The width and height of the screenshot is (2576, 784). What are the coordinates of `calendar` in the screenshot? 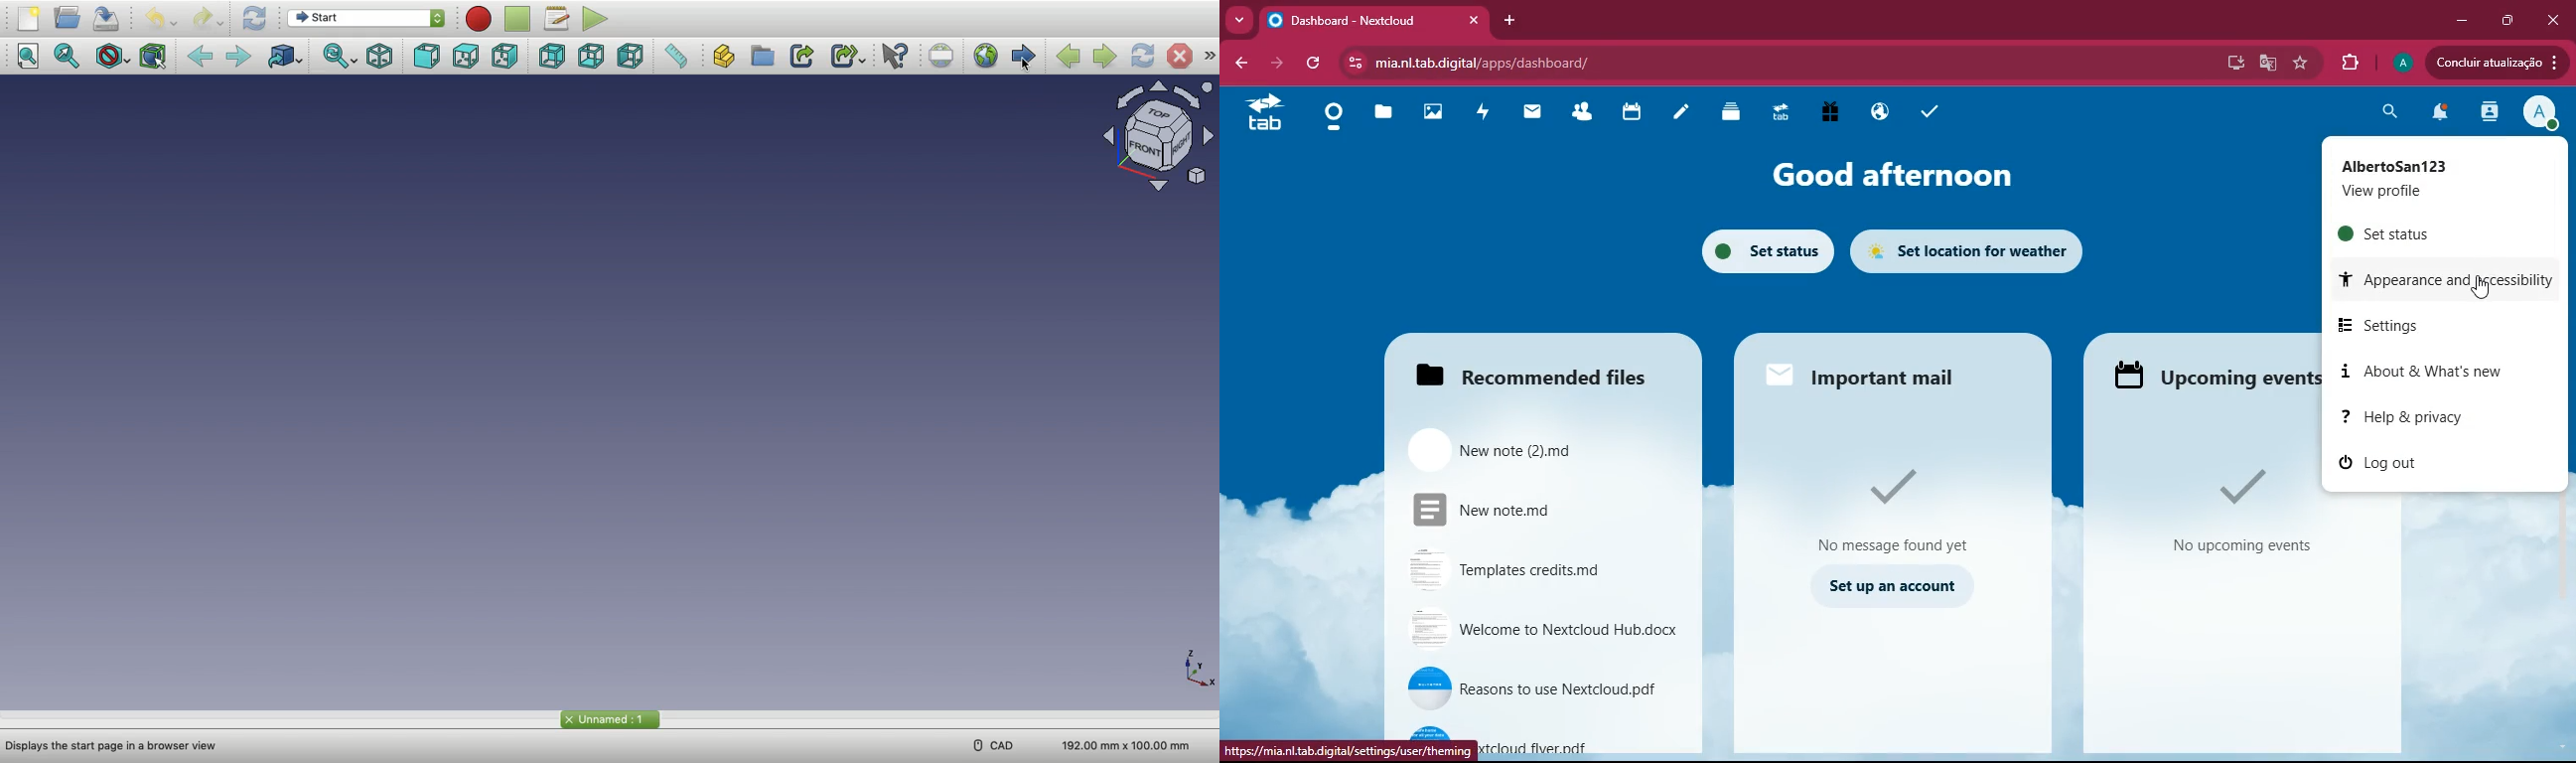 It's located at (1635, 114).